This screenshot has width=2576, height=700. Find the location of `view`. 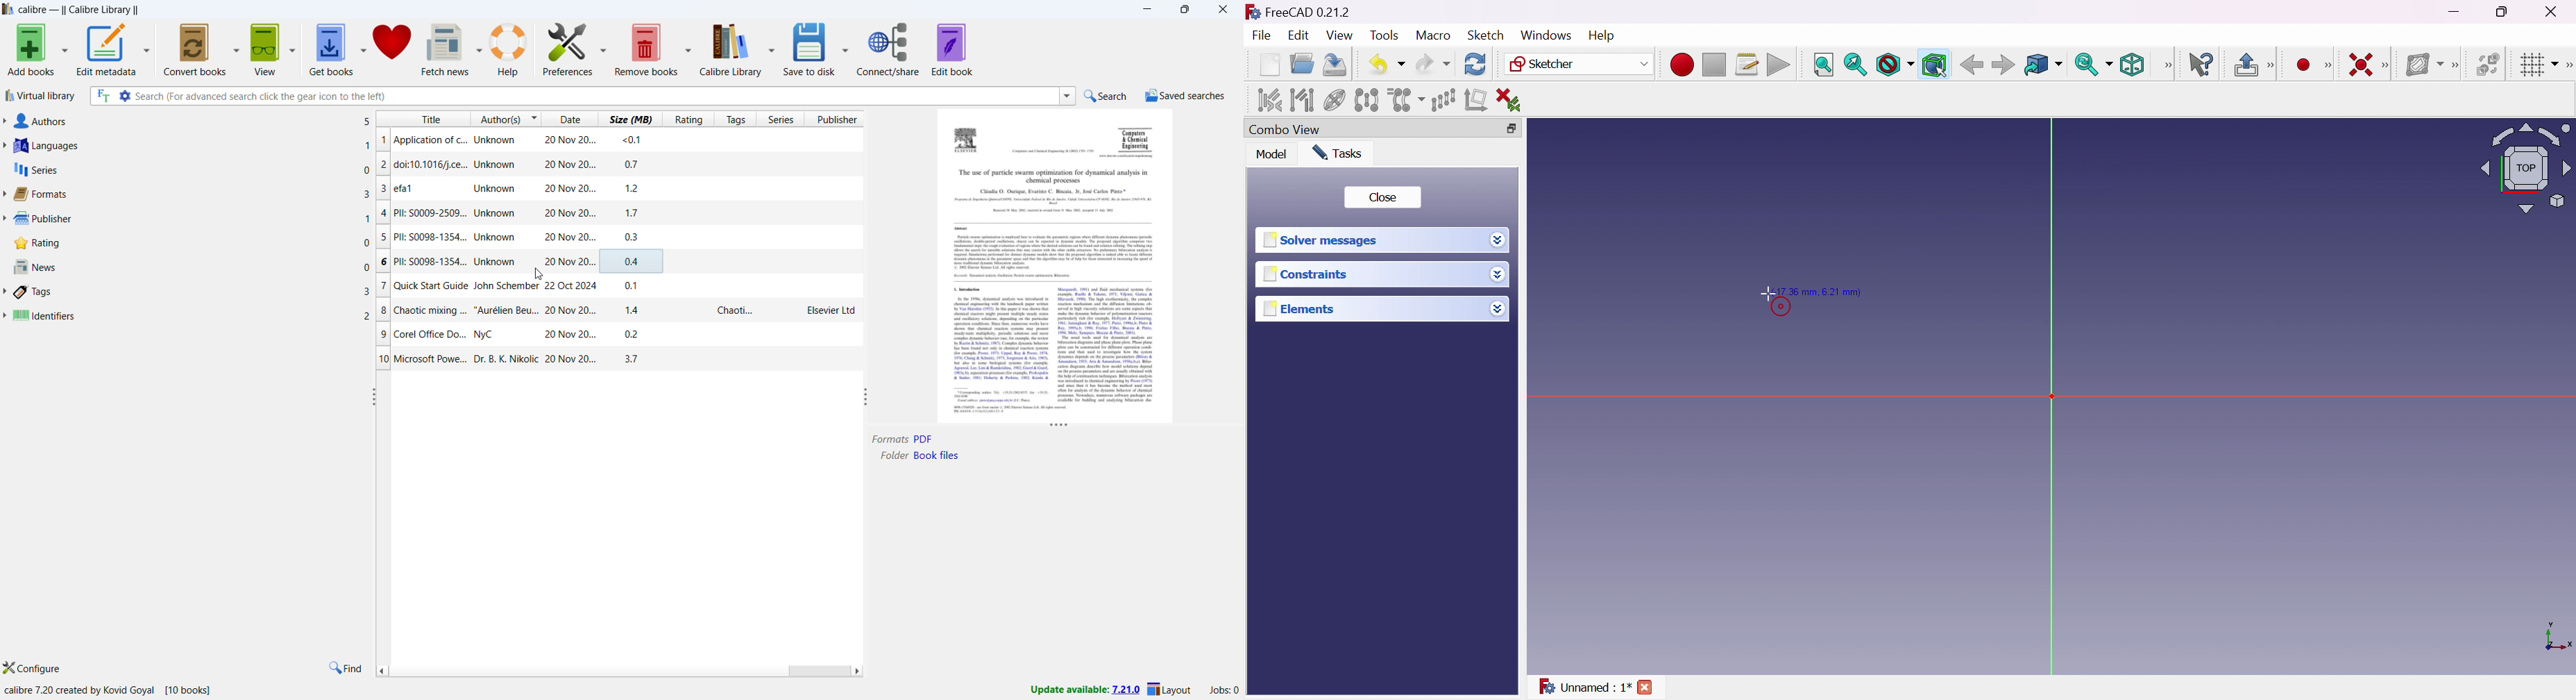

view is located at coordinates (266, 48).